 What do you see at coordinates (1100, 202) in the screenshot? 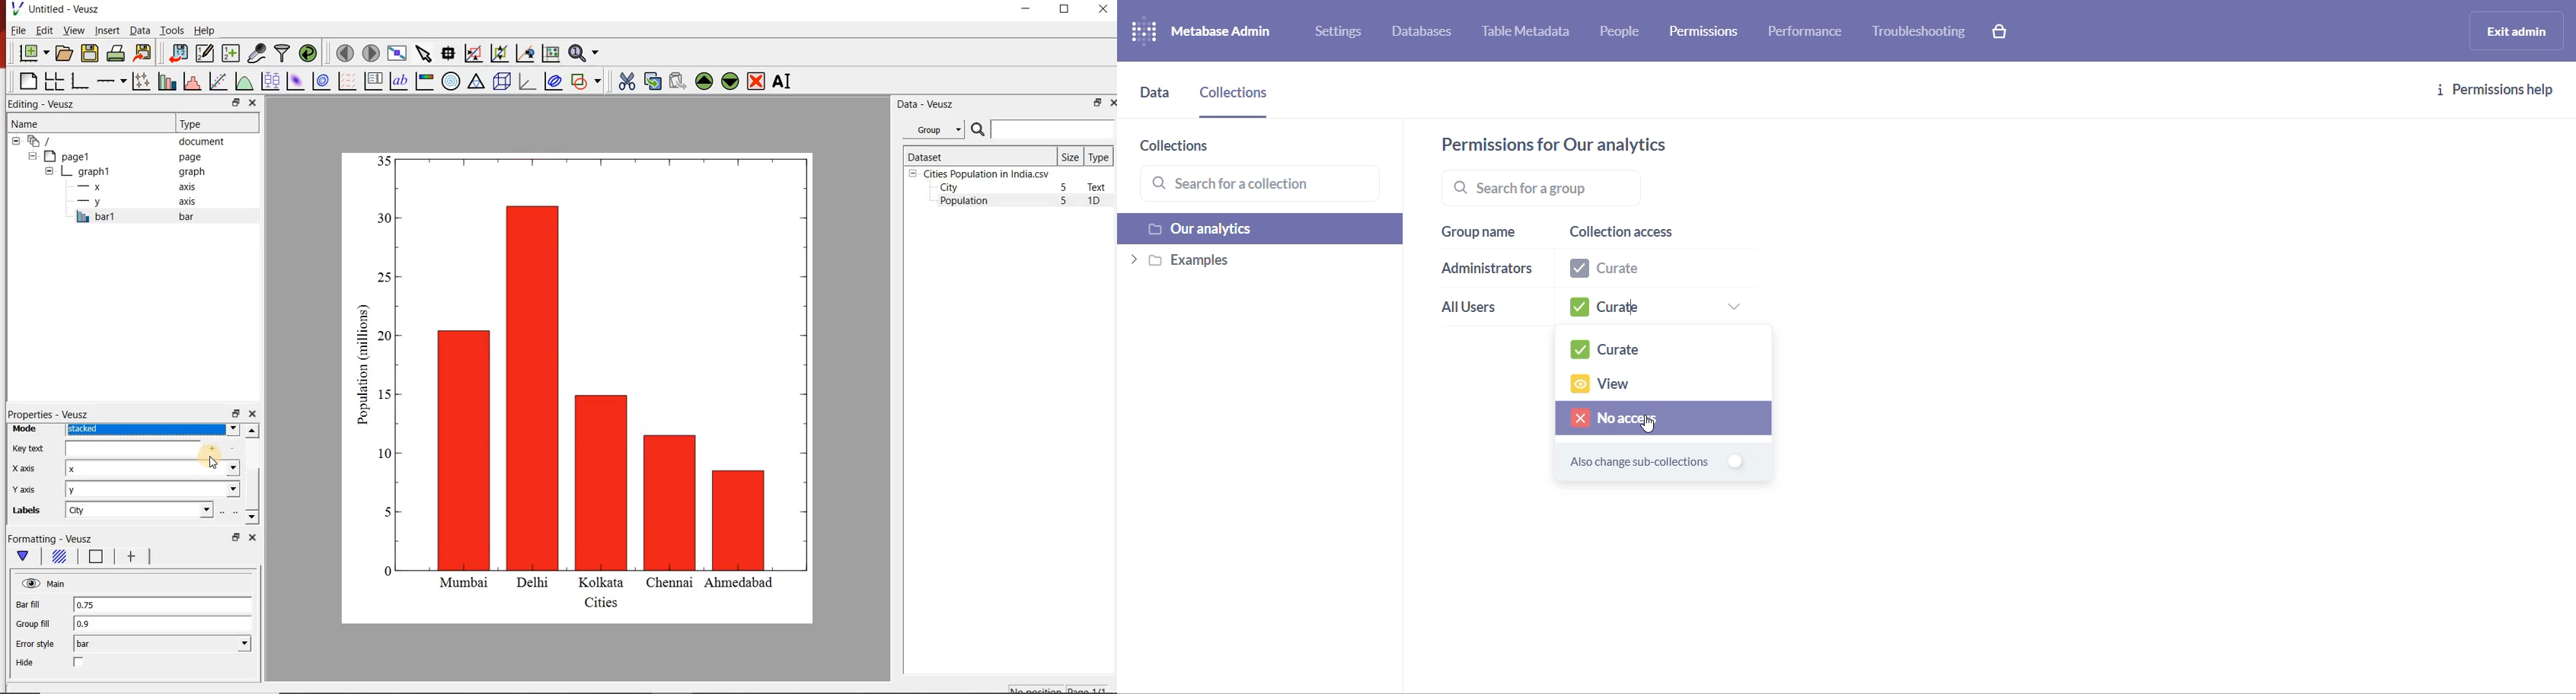
I see `1D` at bounding box center [1100, 202].